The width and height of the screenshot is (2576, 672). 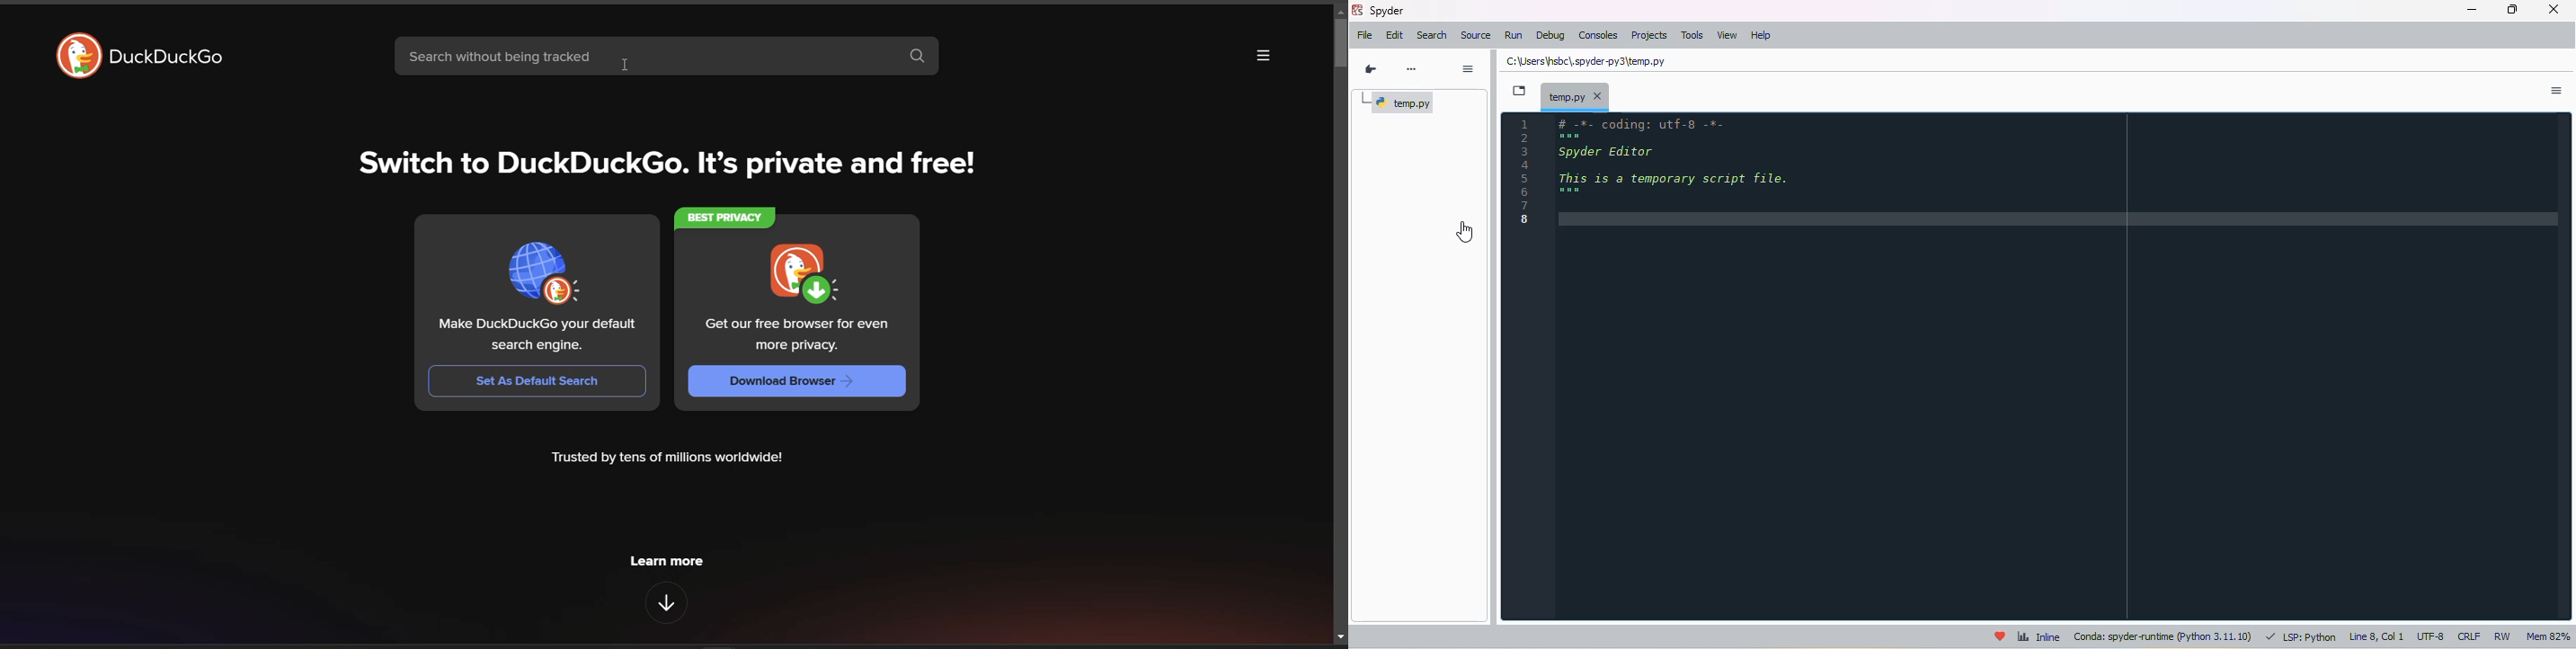 What do you see at coordinates (2164, 636) in the screenshot?
I see `conda: spyder-runtime (python 3. 11. 10)` at bounding box center [2164, 636].